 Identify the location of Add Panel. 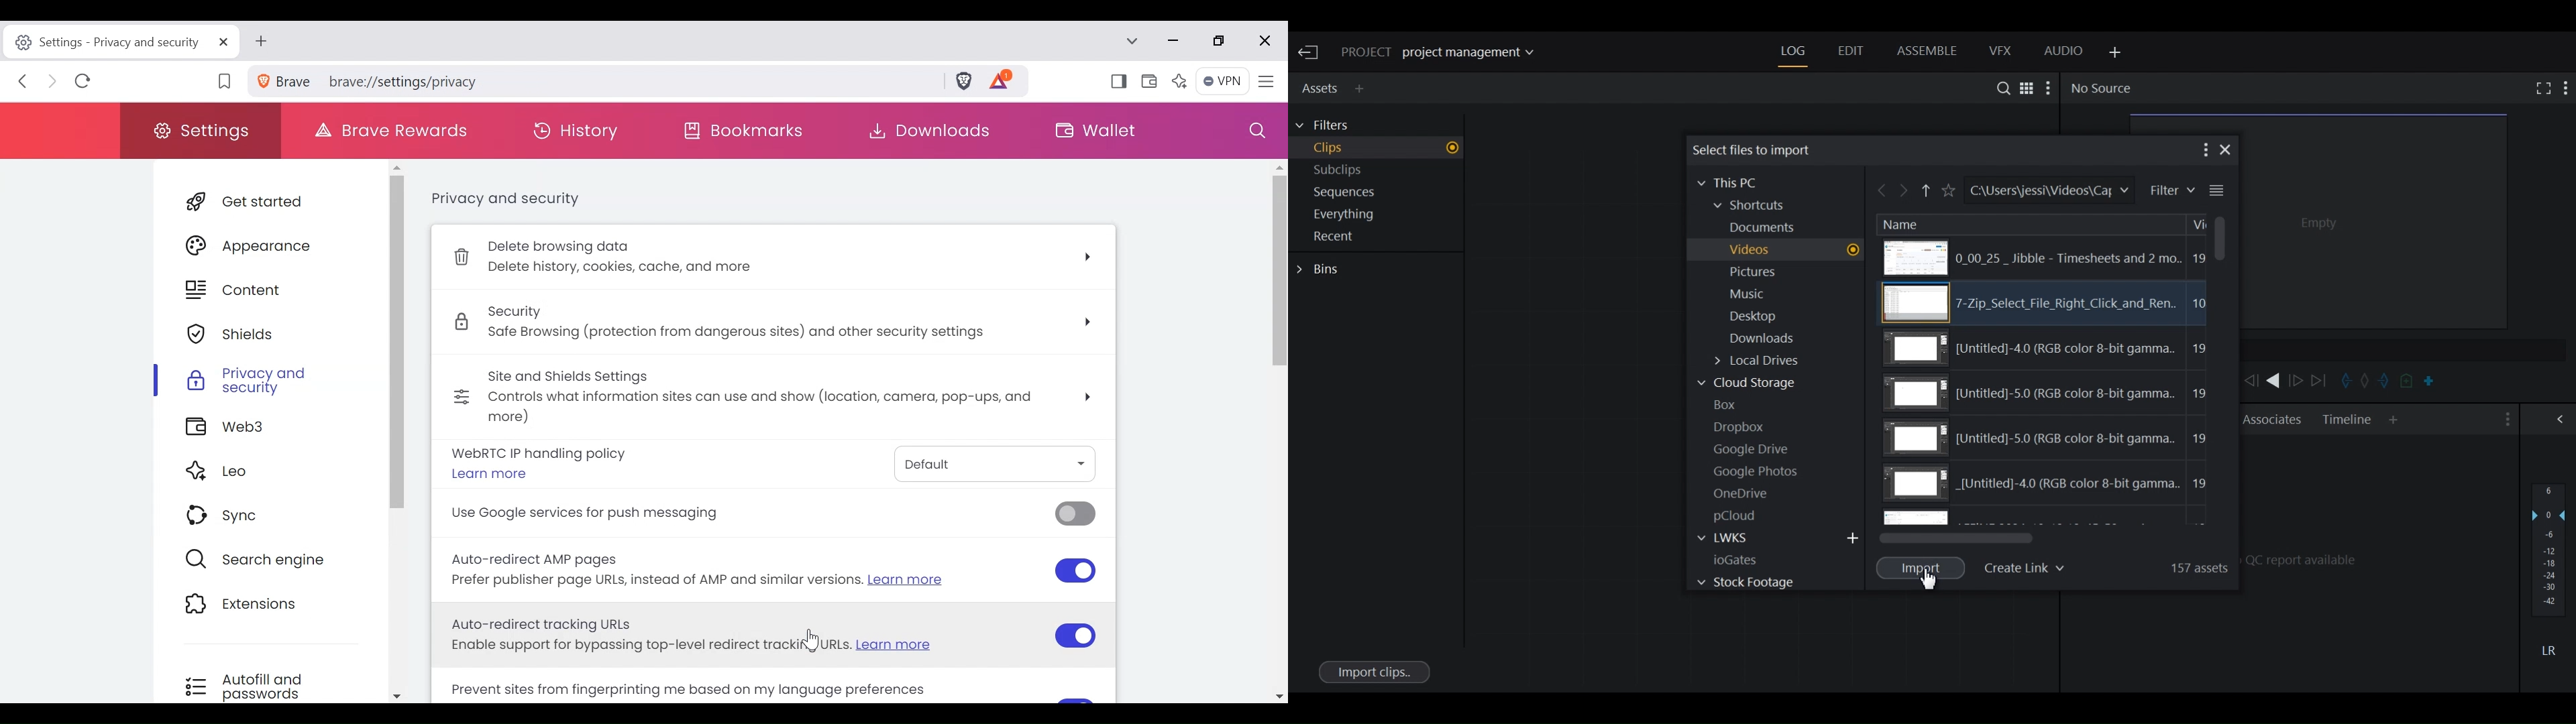
(2394, 420).